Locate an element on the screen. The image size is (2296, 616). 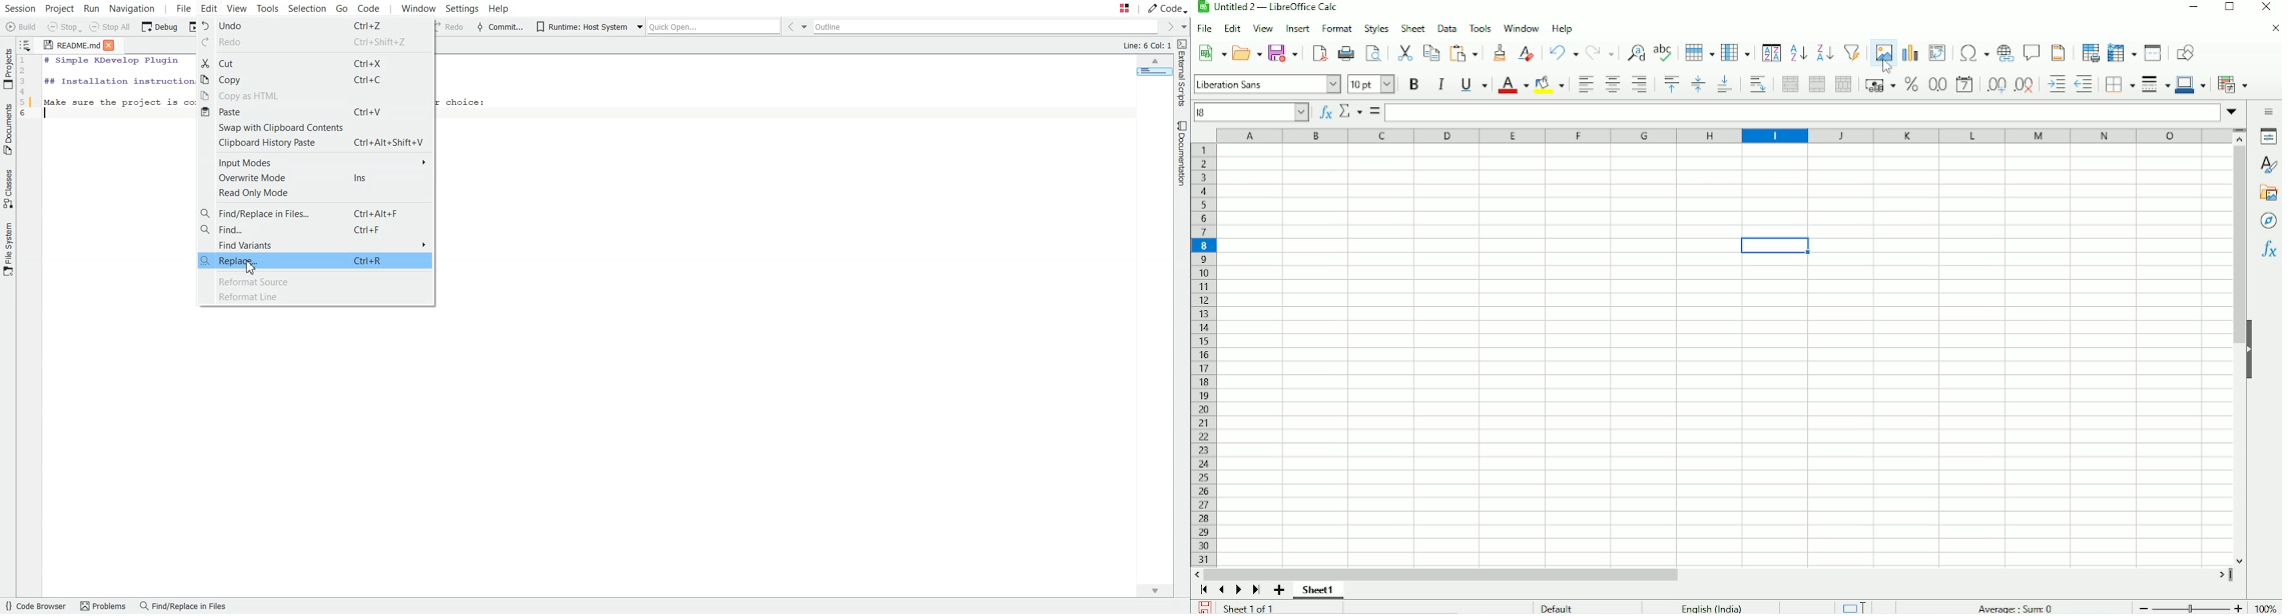
Code is located at coordinates (376, 9).